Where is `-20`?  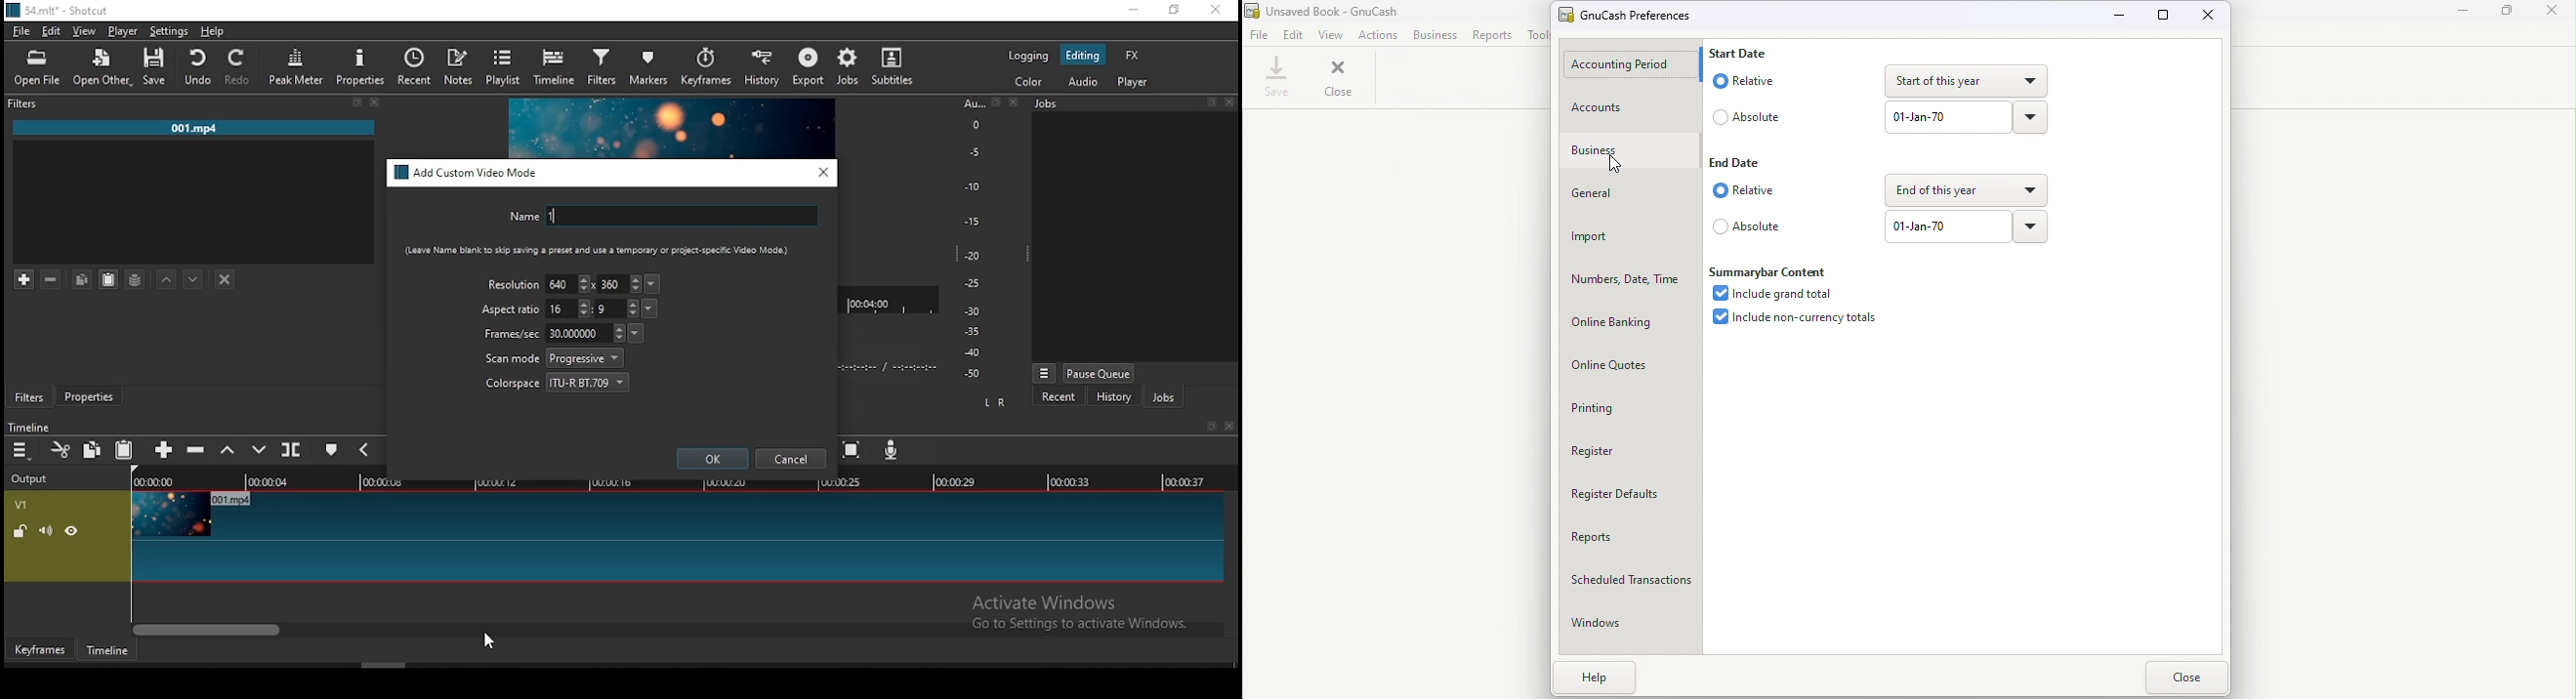
-20 is located at coordinates (973, 255).